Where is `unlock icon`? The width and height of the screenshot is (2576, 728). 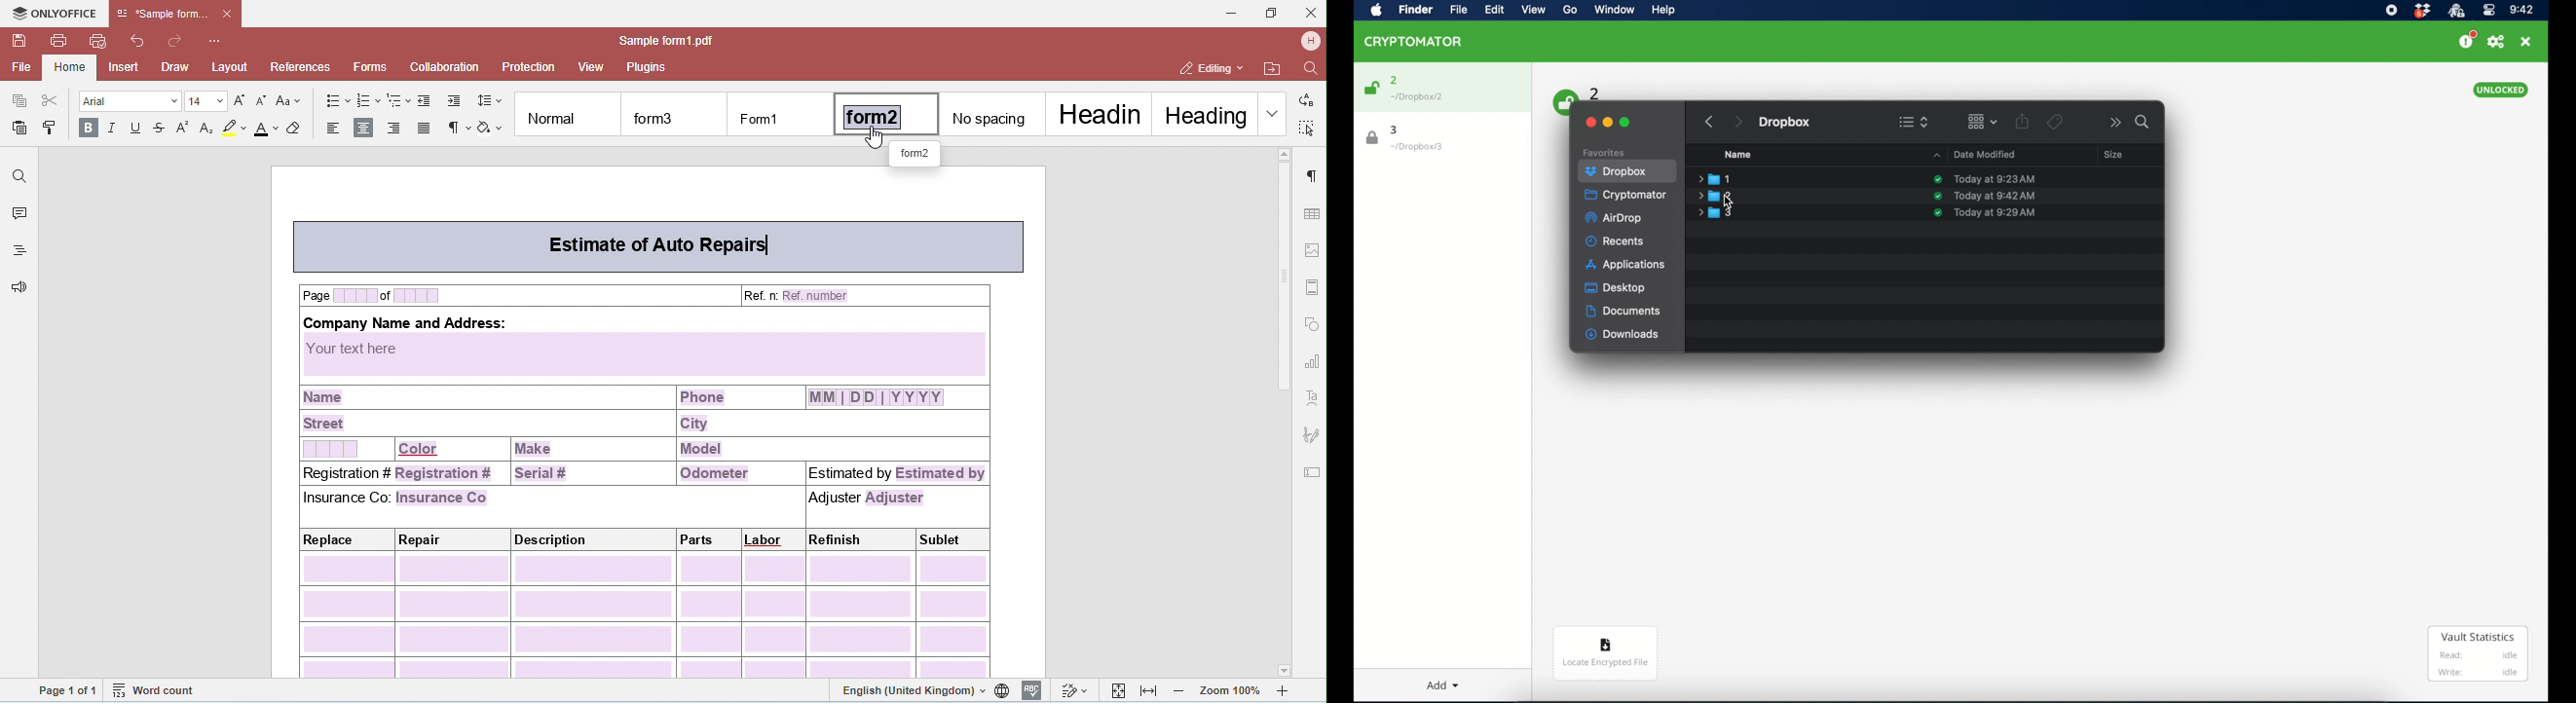 unlock icon is located at coordinates (1563, 101).